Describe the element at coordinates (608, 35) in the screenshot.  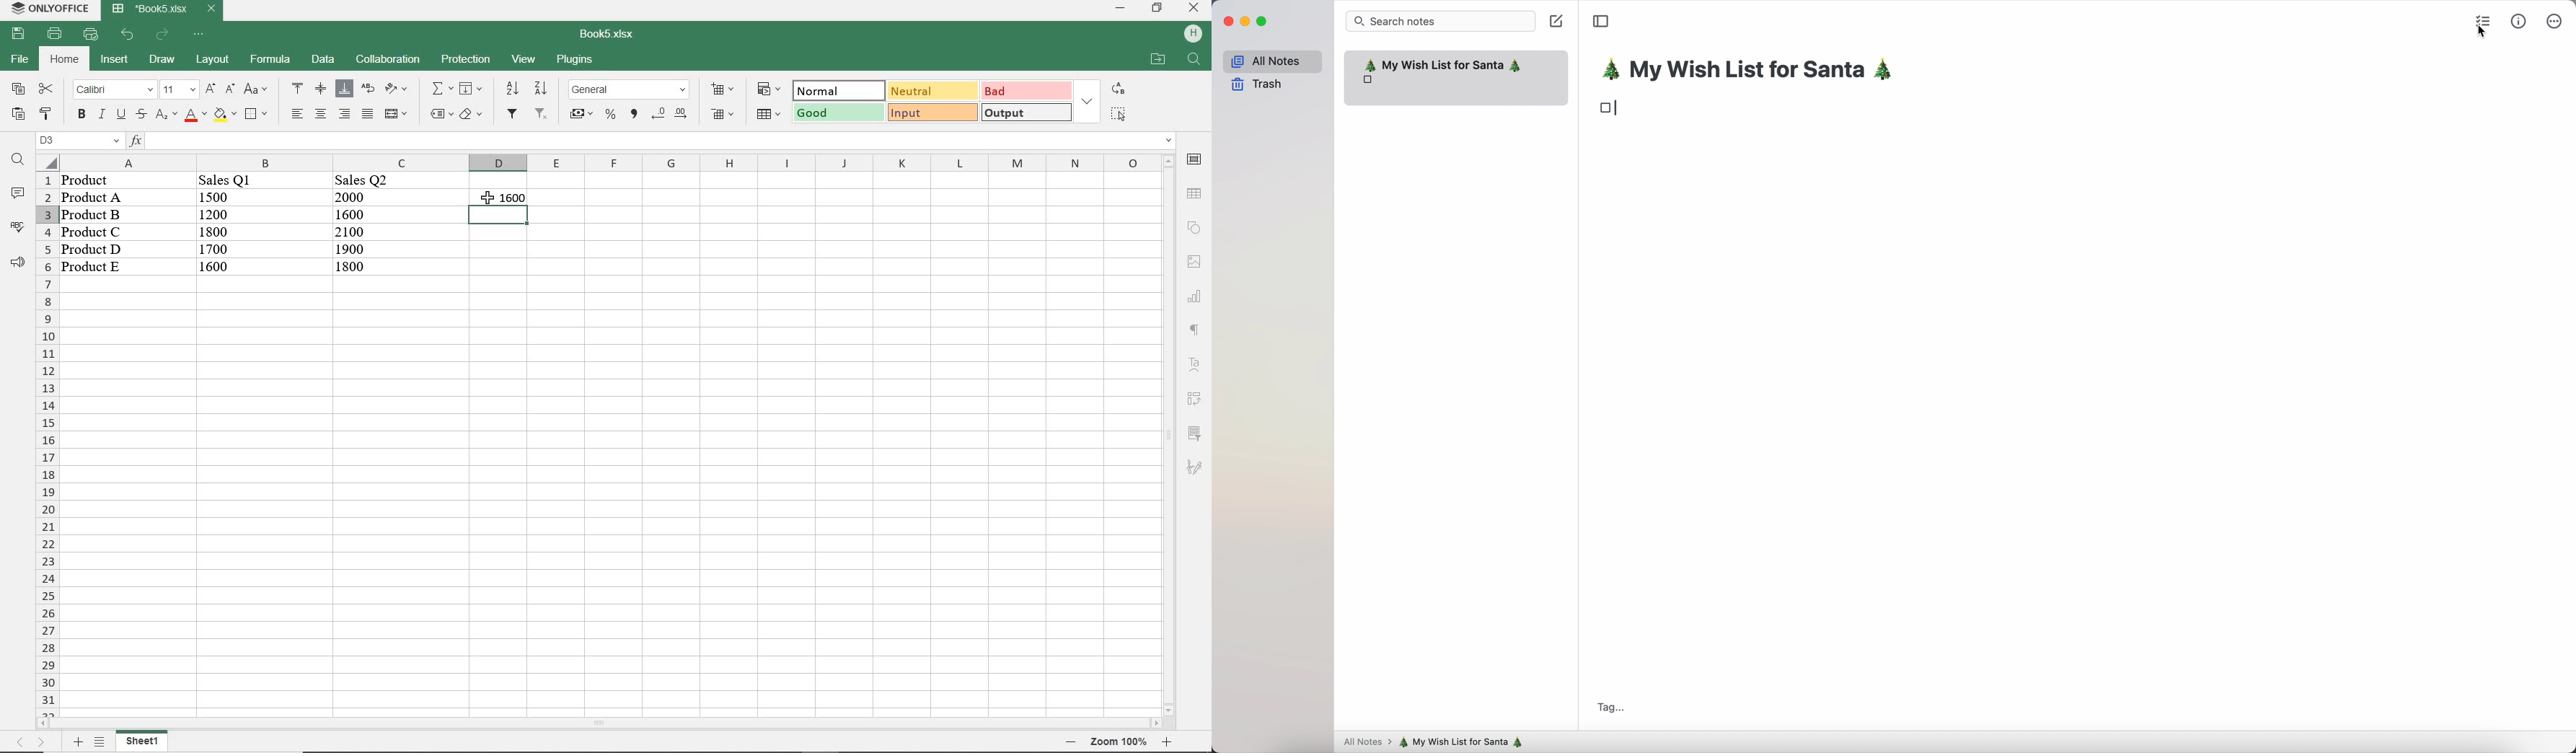
I see `document name` at that location.